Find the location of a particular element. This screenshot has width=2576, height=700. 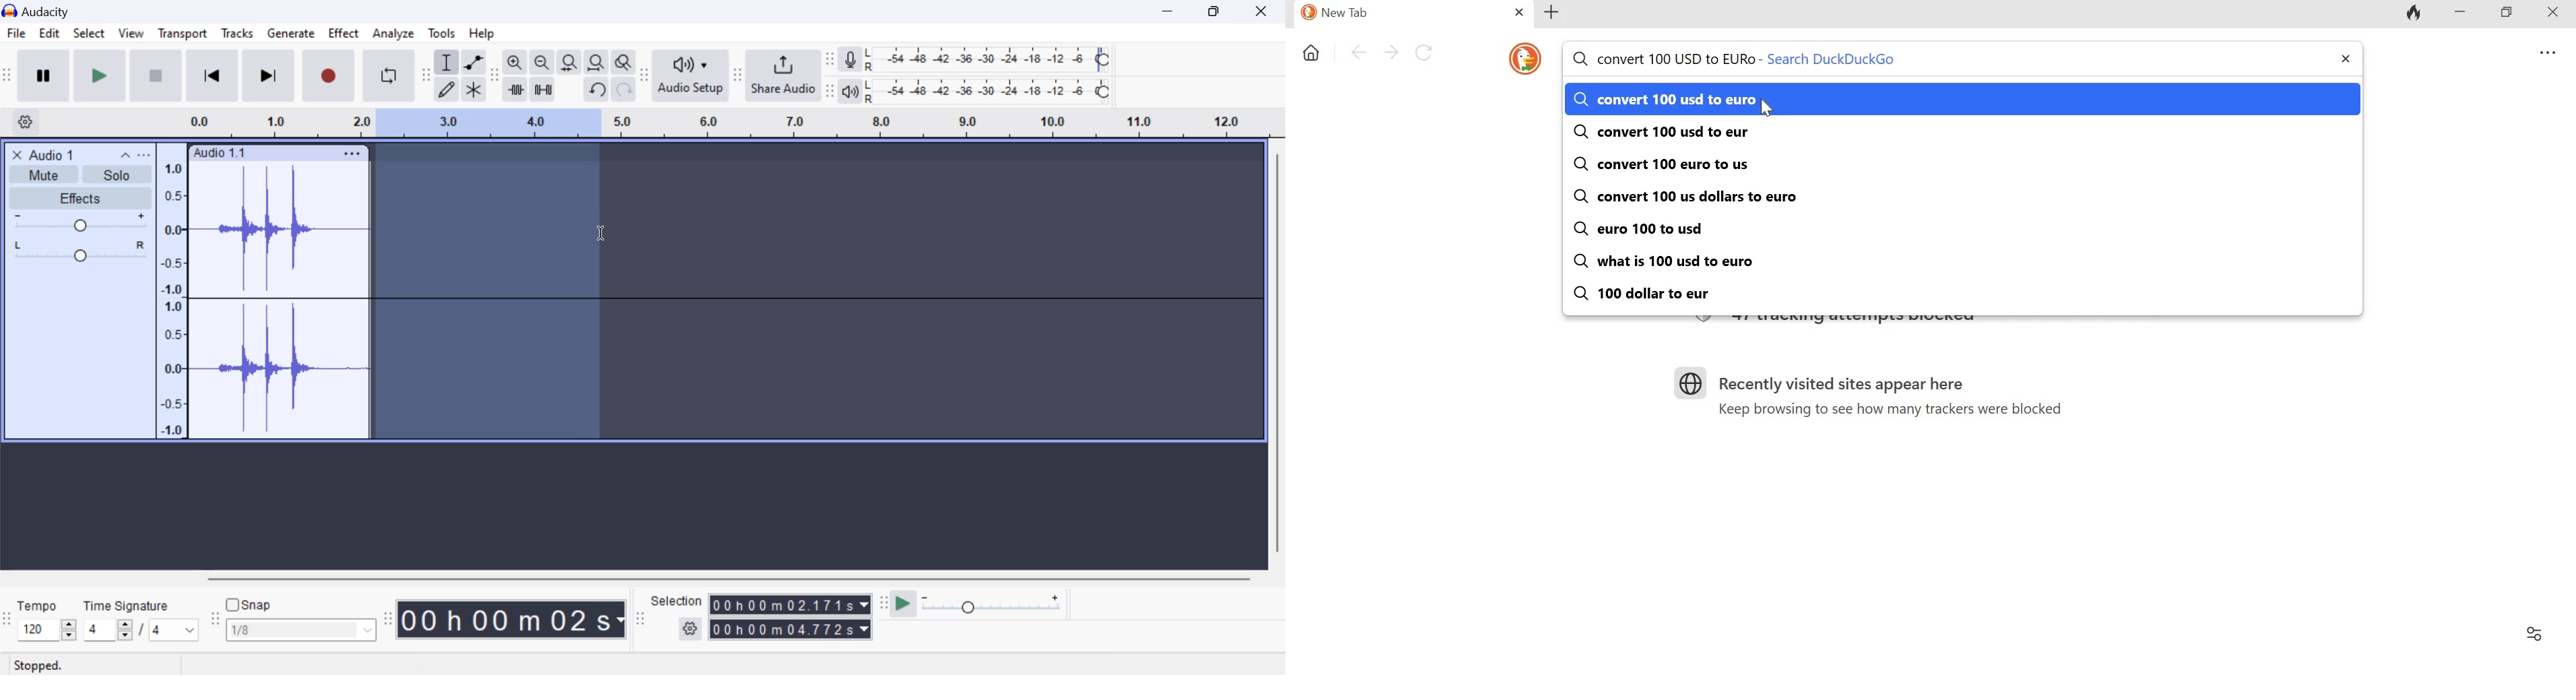

Tools is located at coordinates (443, 32).